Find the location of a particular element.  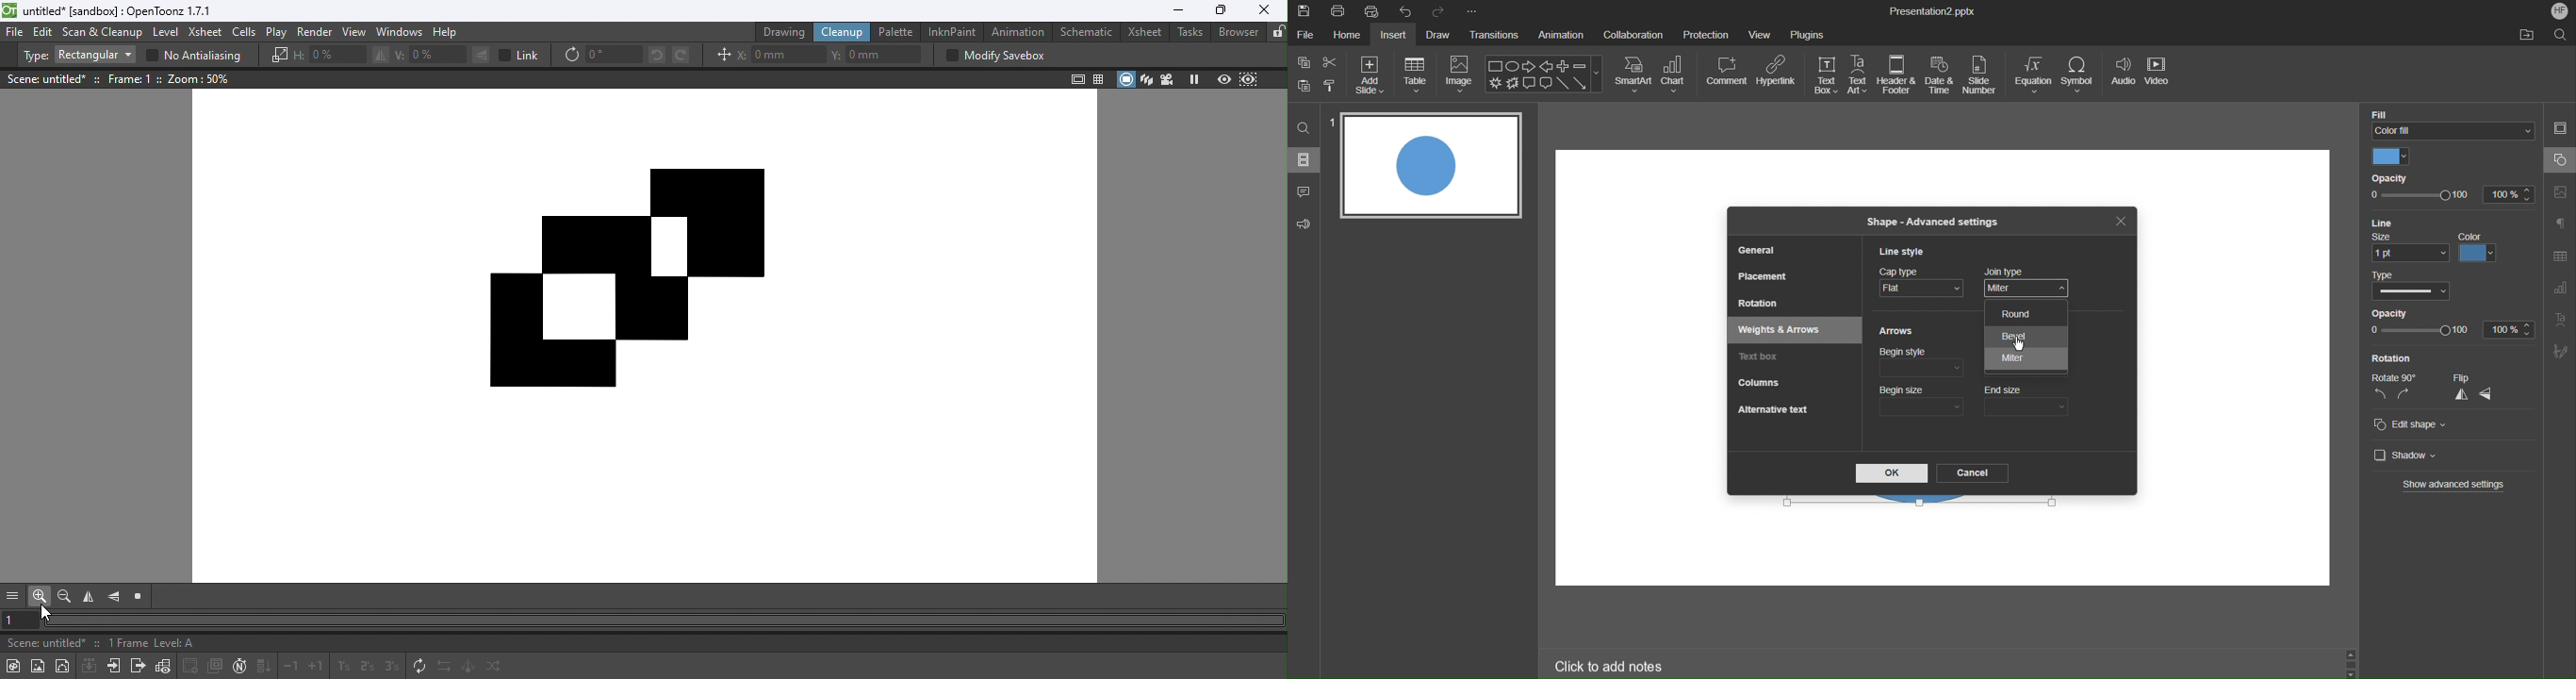

Draw is located at coordinates (1441, 35).